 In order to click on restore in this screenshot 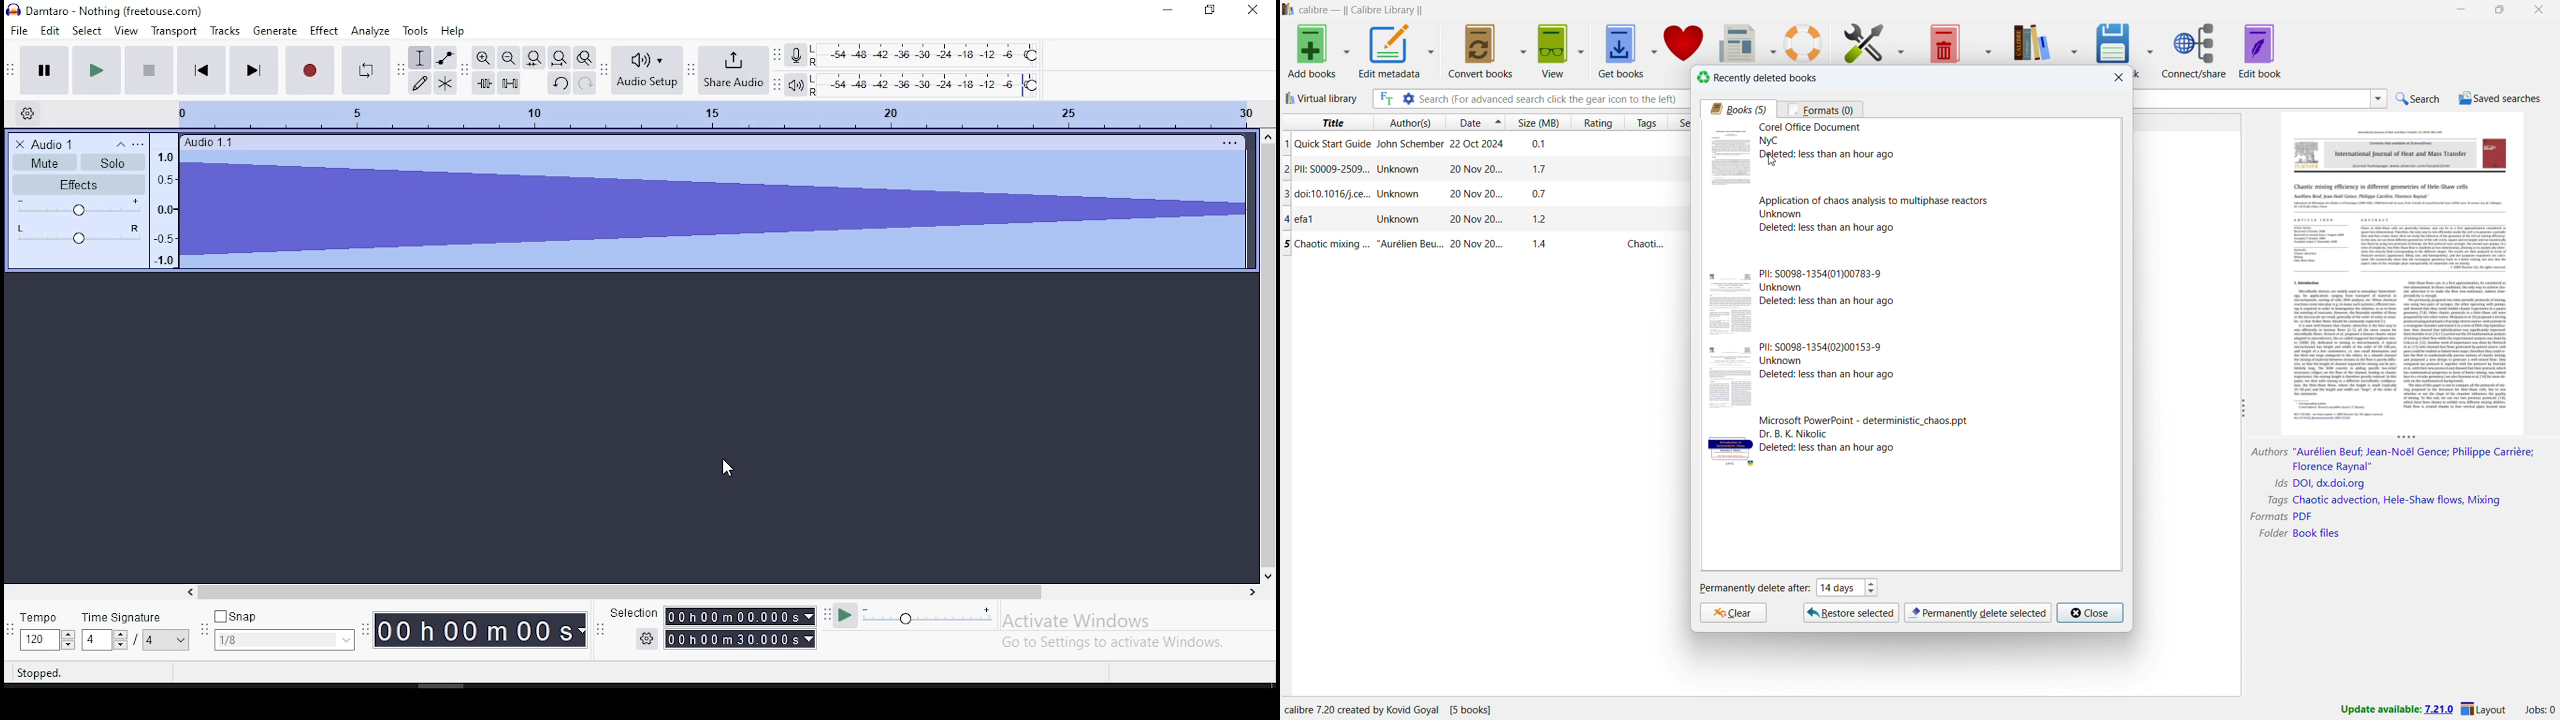, I will do `click(1212, 10)`.